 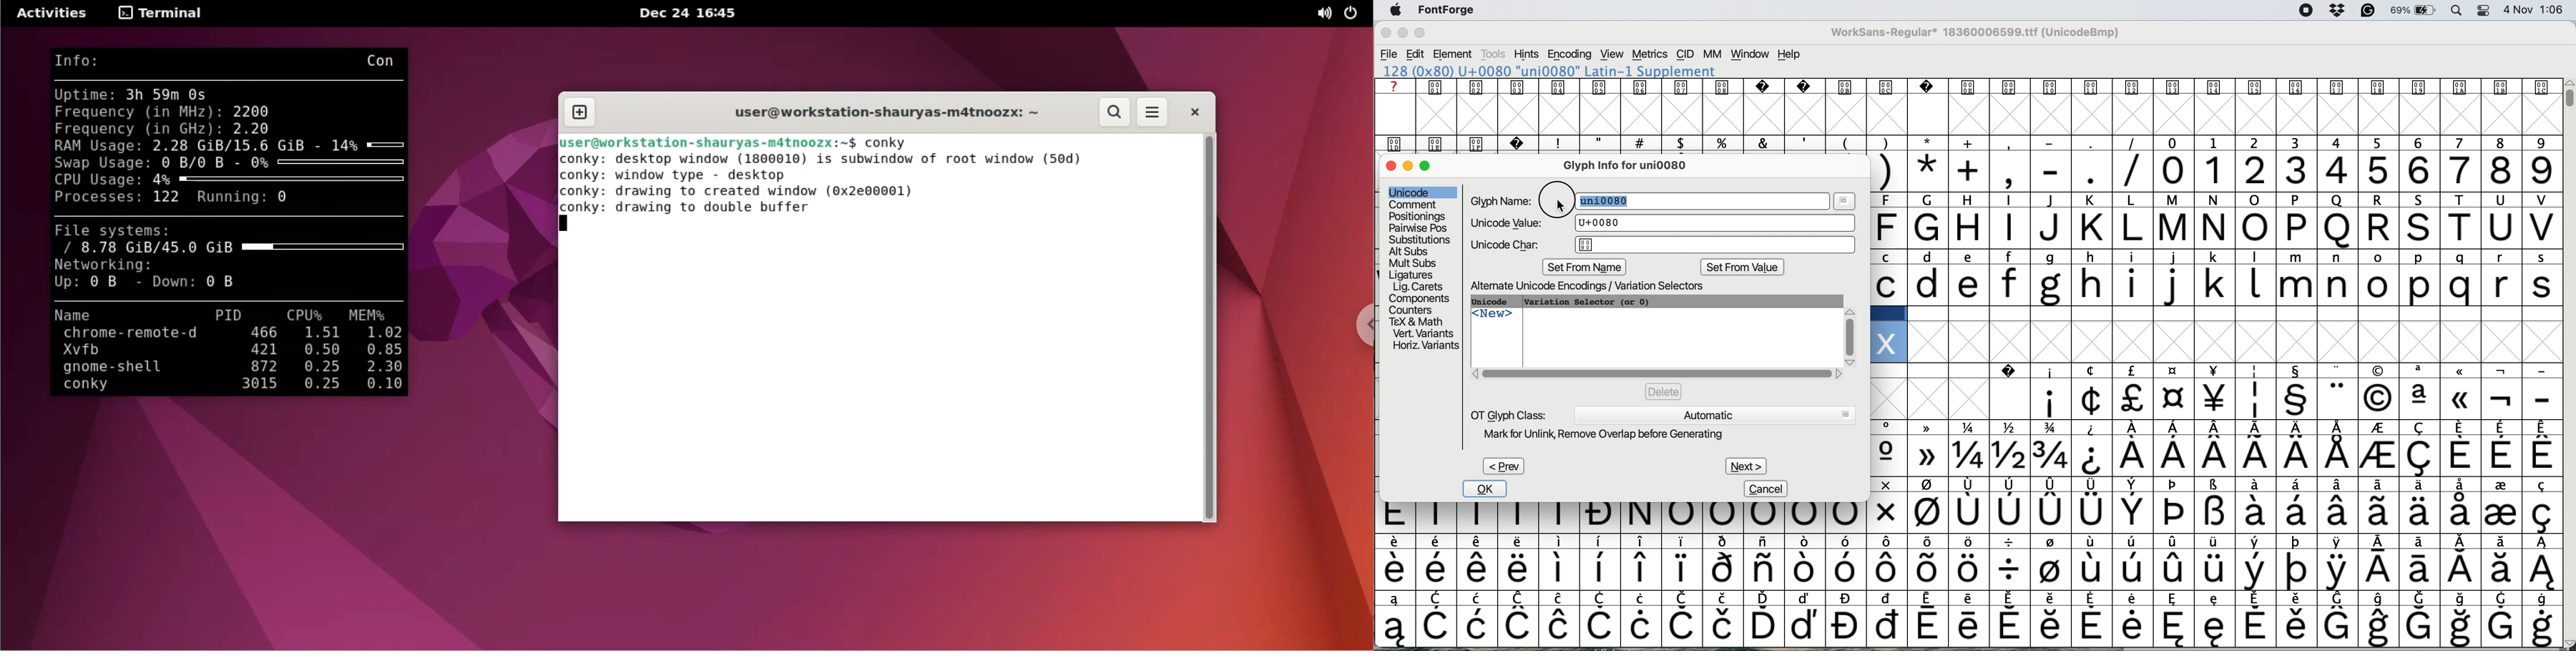 What do you see at coordinates (1588, 302) in the screenshot?
I see `variation selector` at bounding box center [1588, 302].